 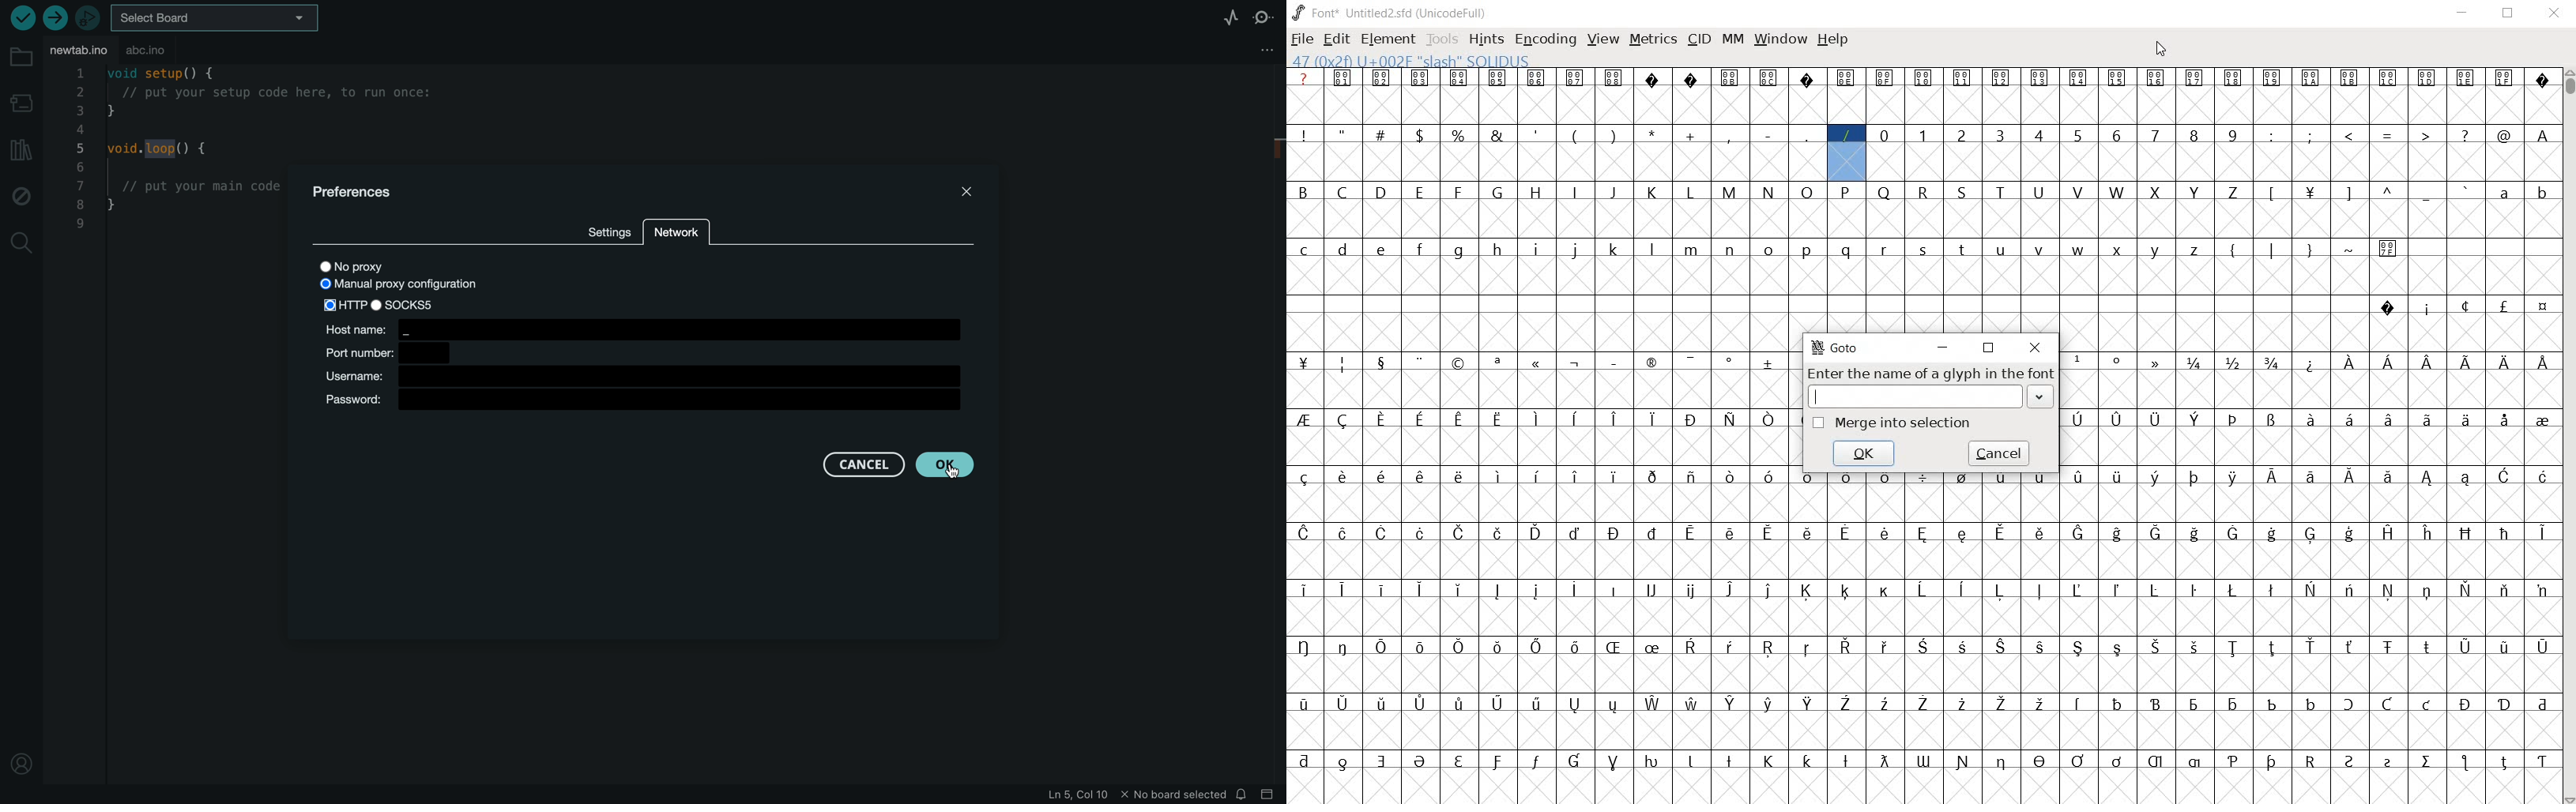 I want to click on glyph, so click(x=1576, y=364).